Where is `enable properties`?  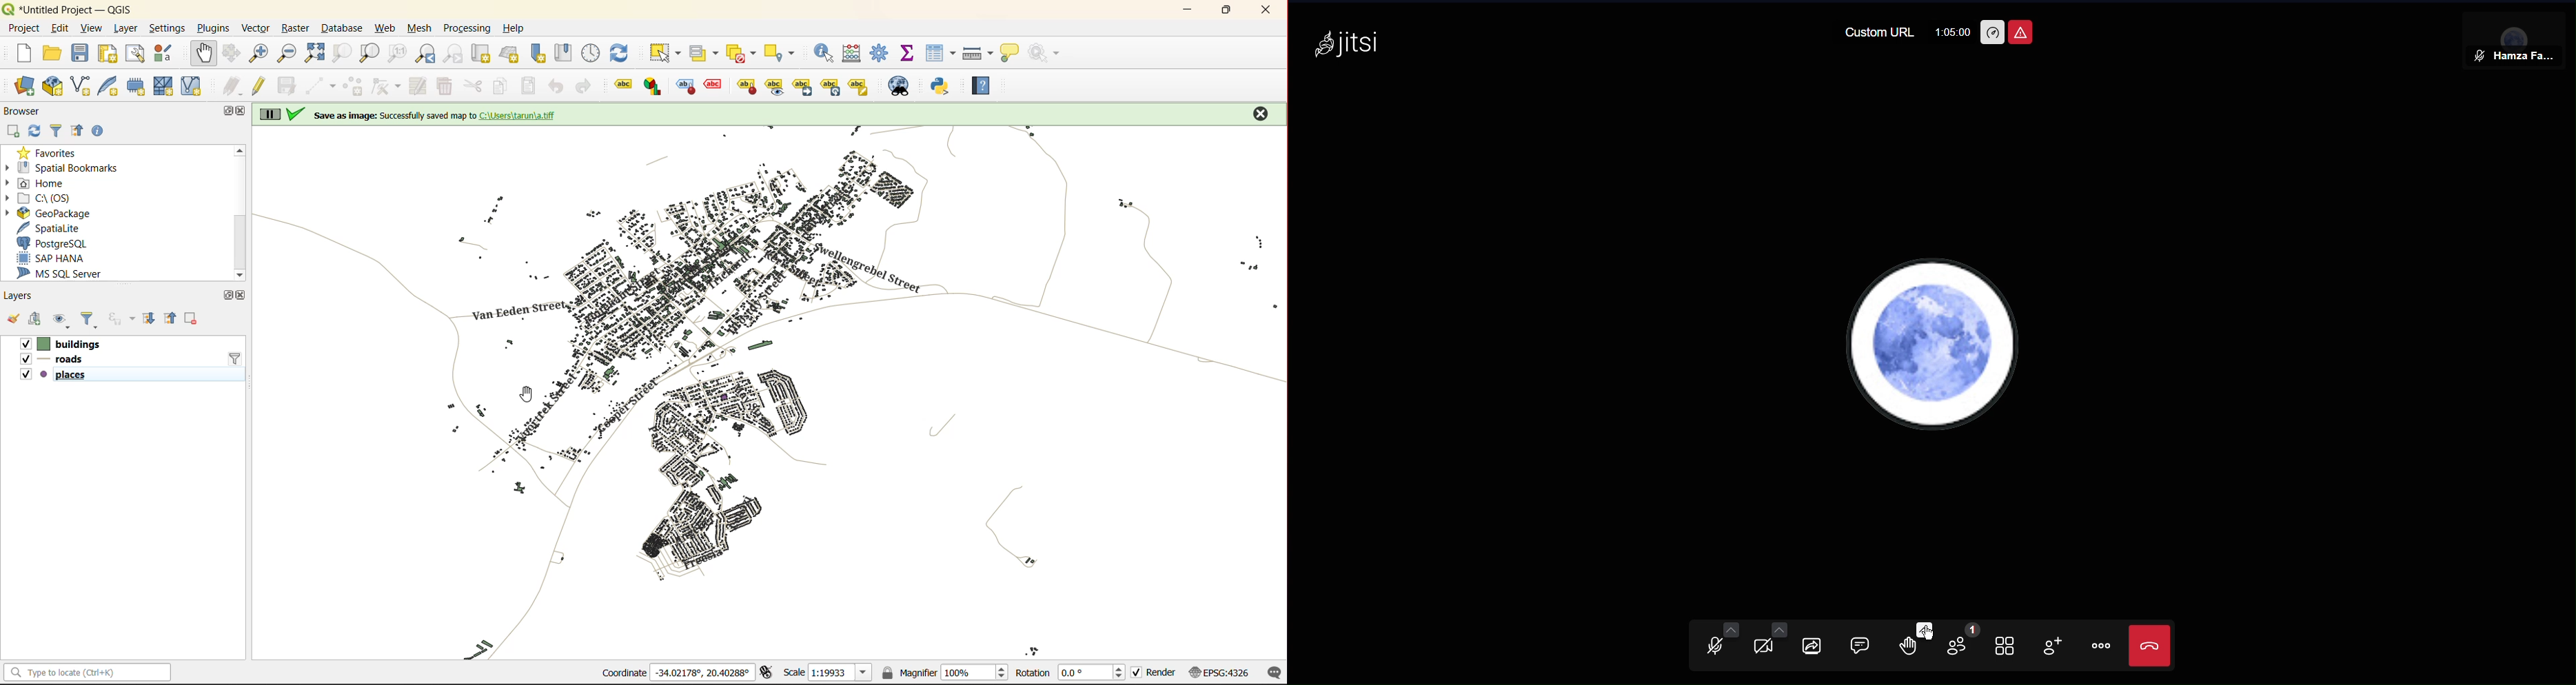 enable properties is located at coordinates (97, 130).